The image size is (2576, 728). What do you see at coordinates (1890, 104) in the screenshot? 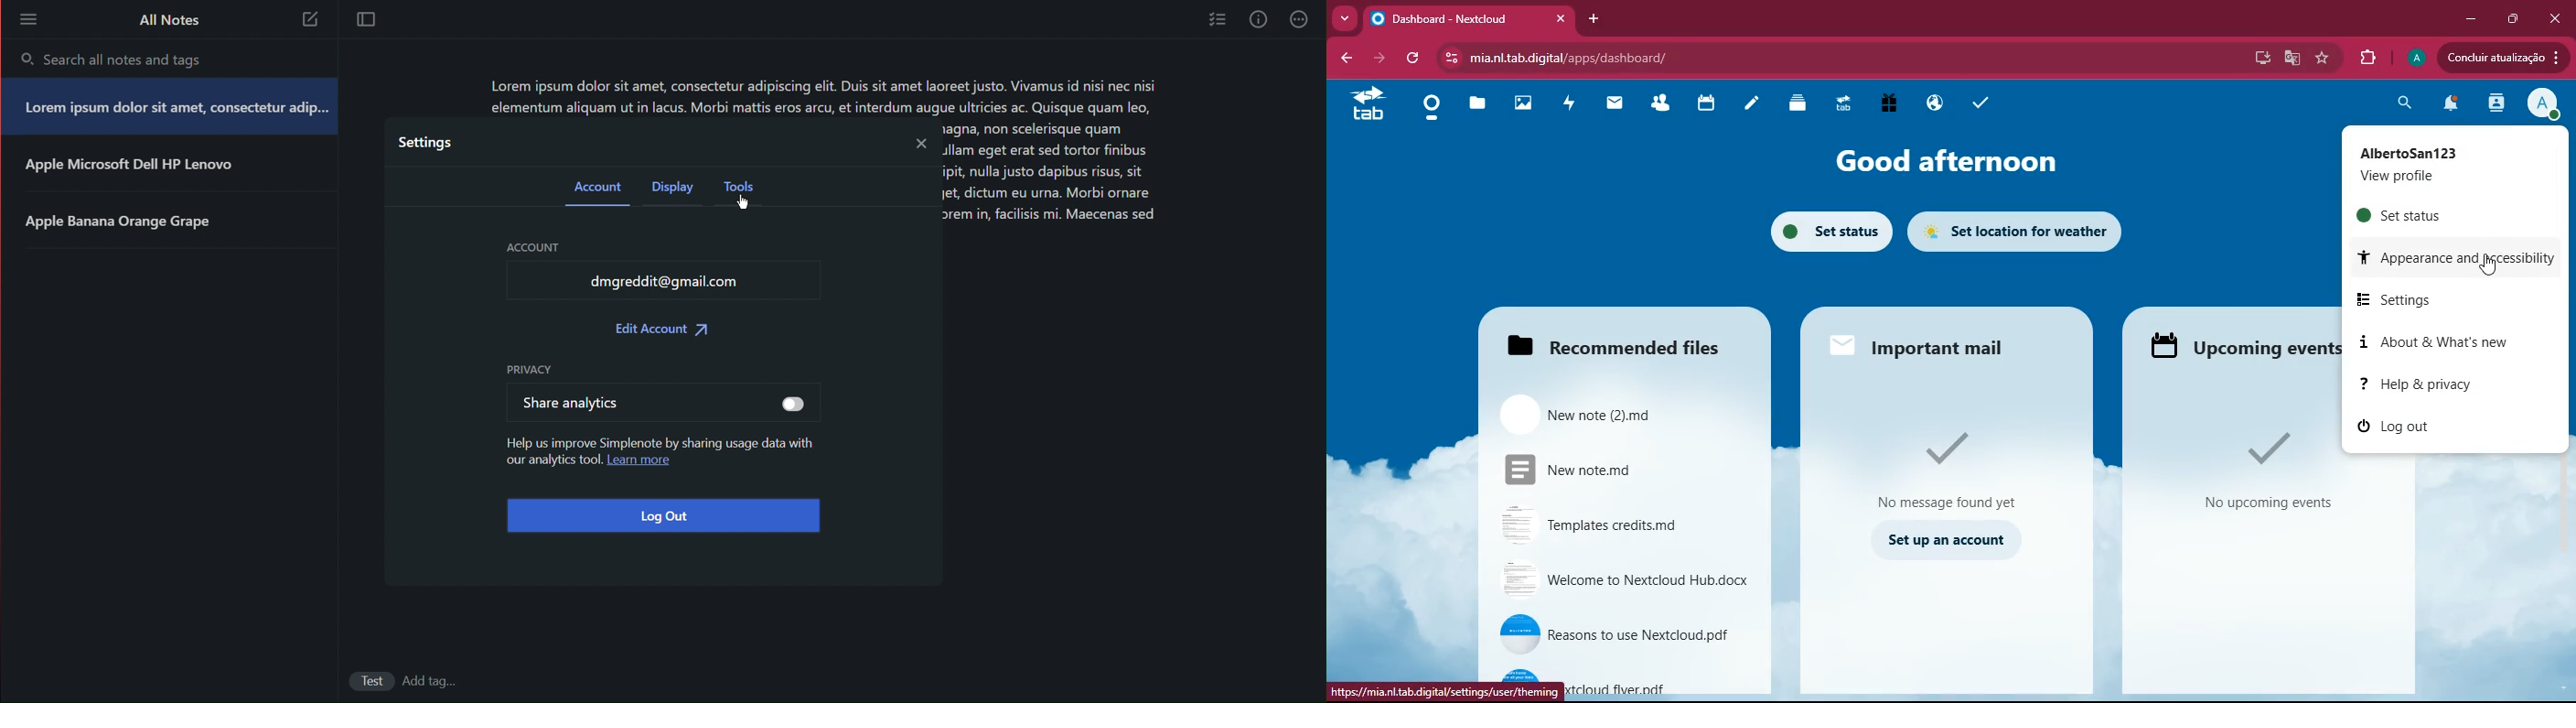
I see `gift` at bounding box center [1890, 104].